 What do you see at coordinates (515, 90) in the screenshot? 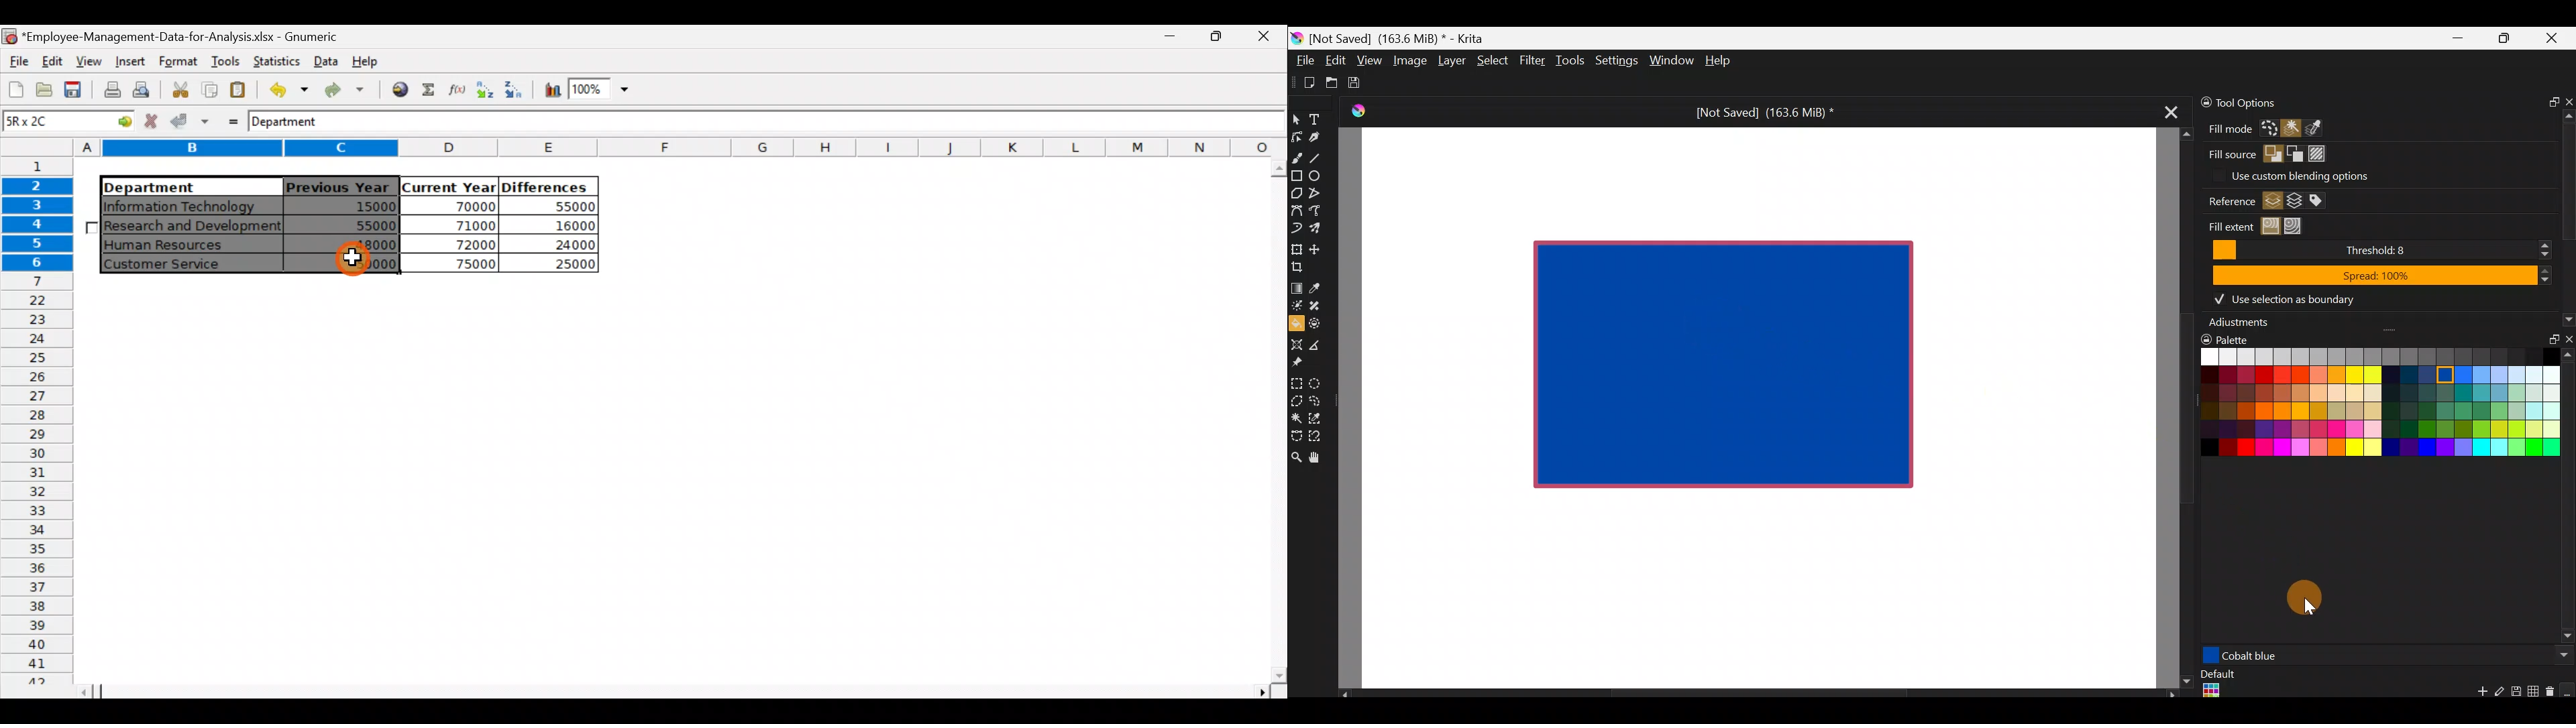
I see `Sort in descending order` at bounding box center [515, 90].